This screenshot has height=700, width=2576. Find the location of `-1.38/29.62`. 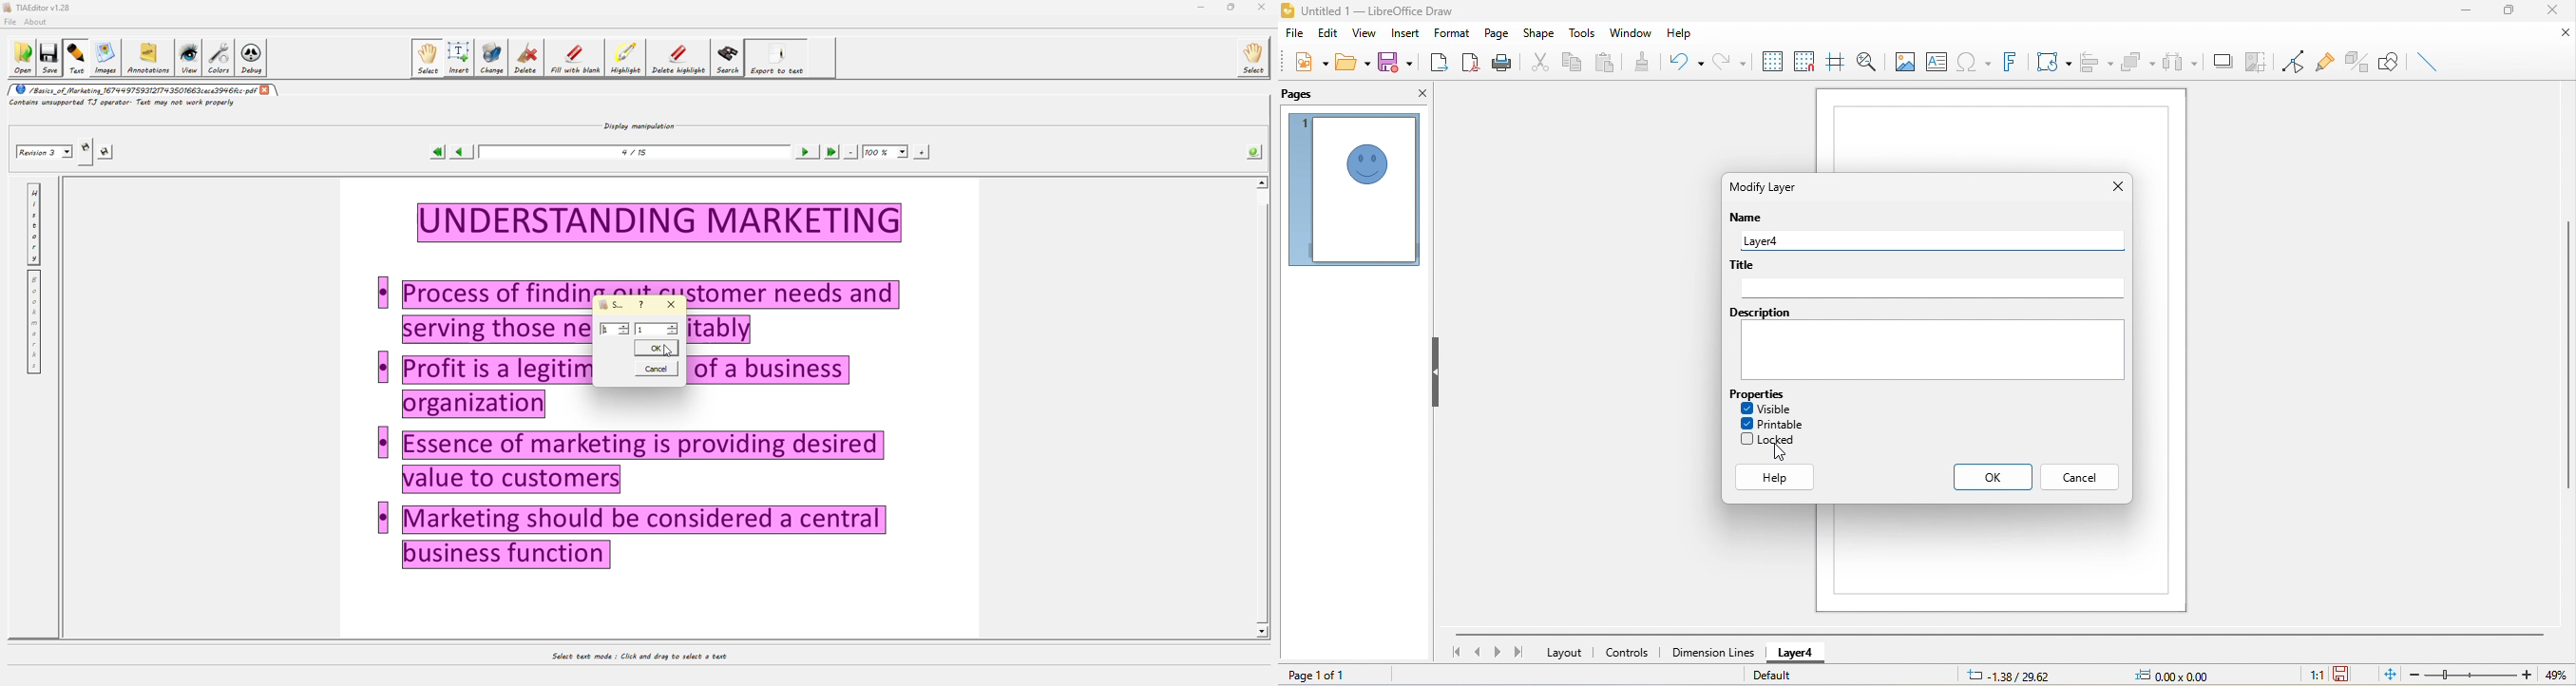

-1.38/29.62 is located at coordinates (2018, 675).